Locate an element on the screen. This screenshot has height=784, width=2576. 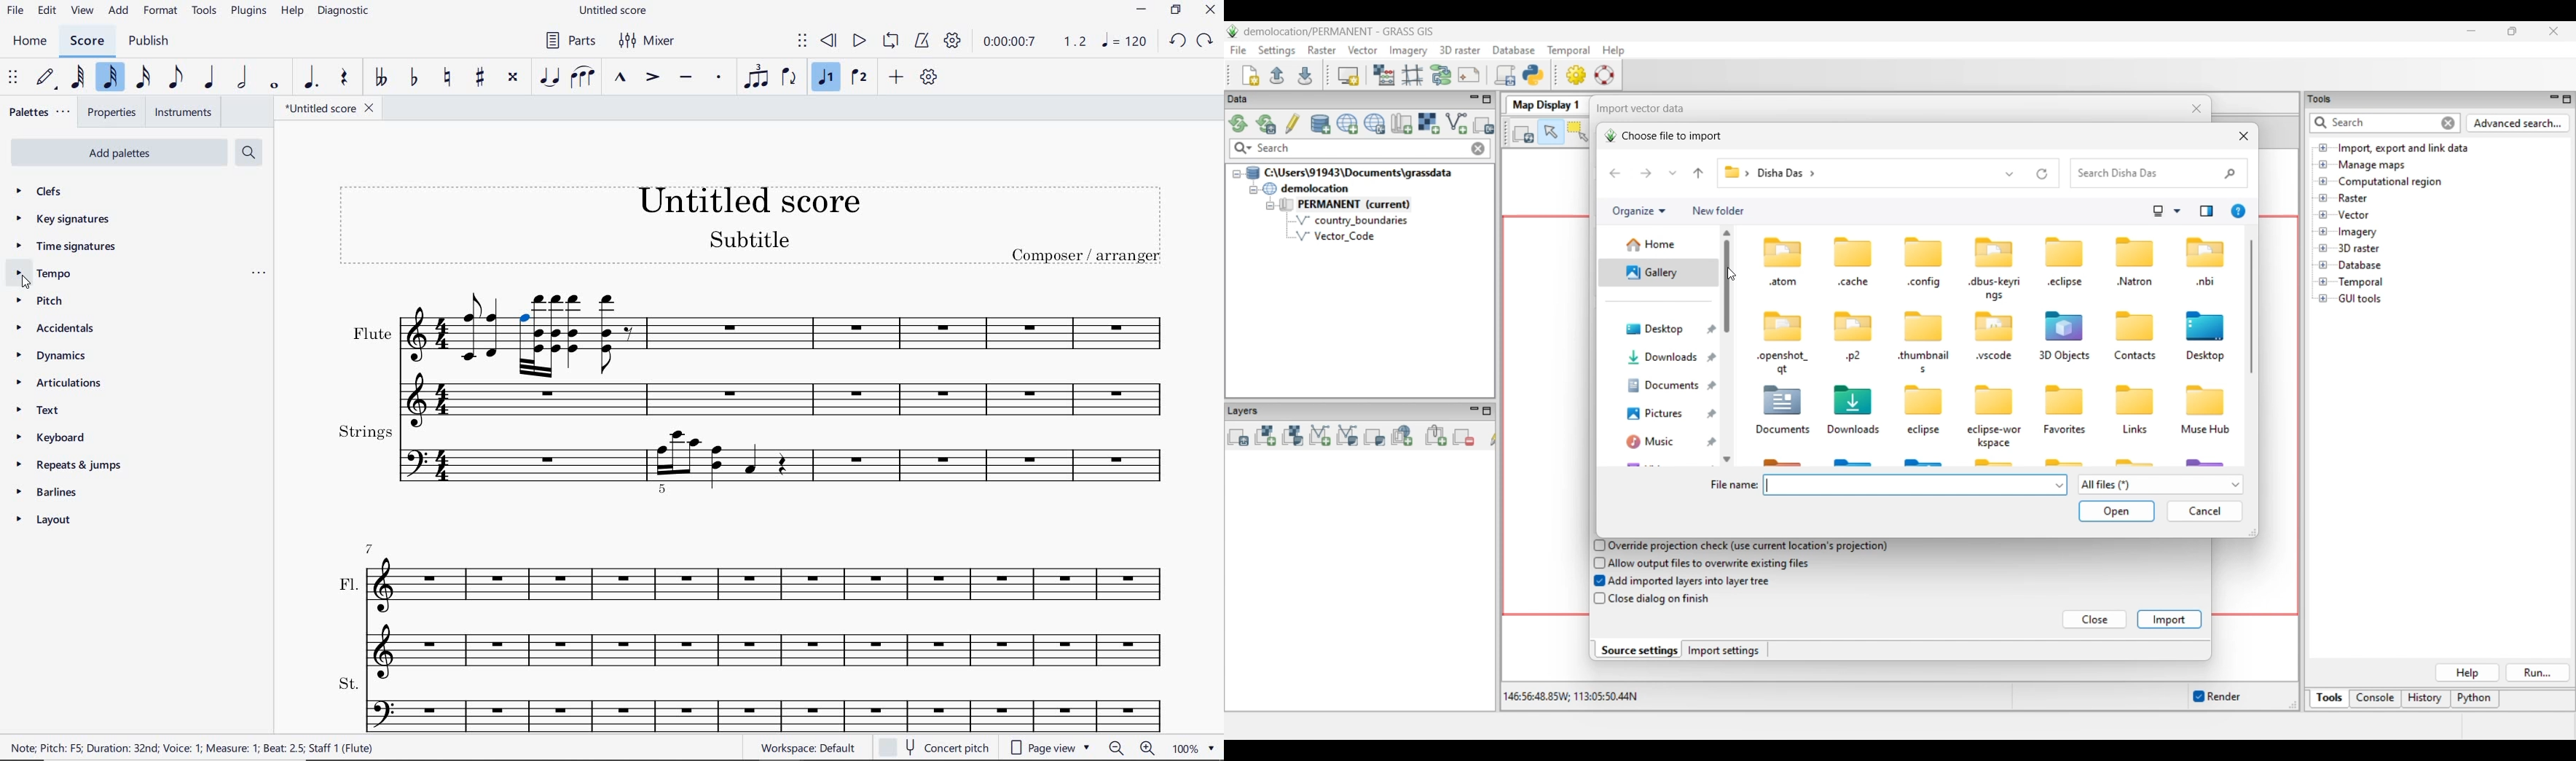
time signatures is located at coordinates (71, 245).